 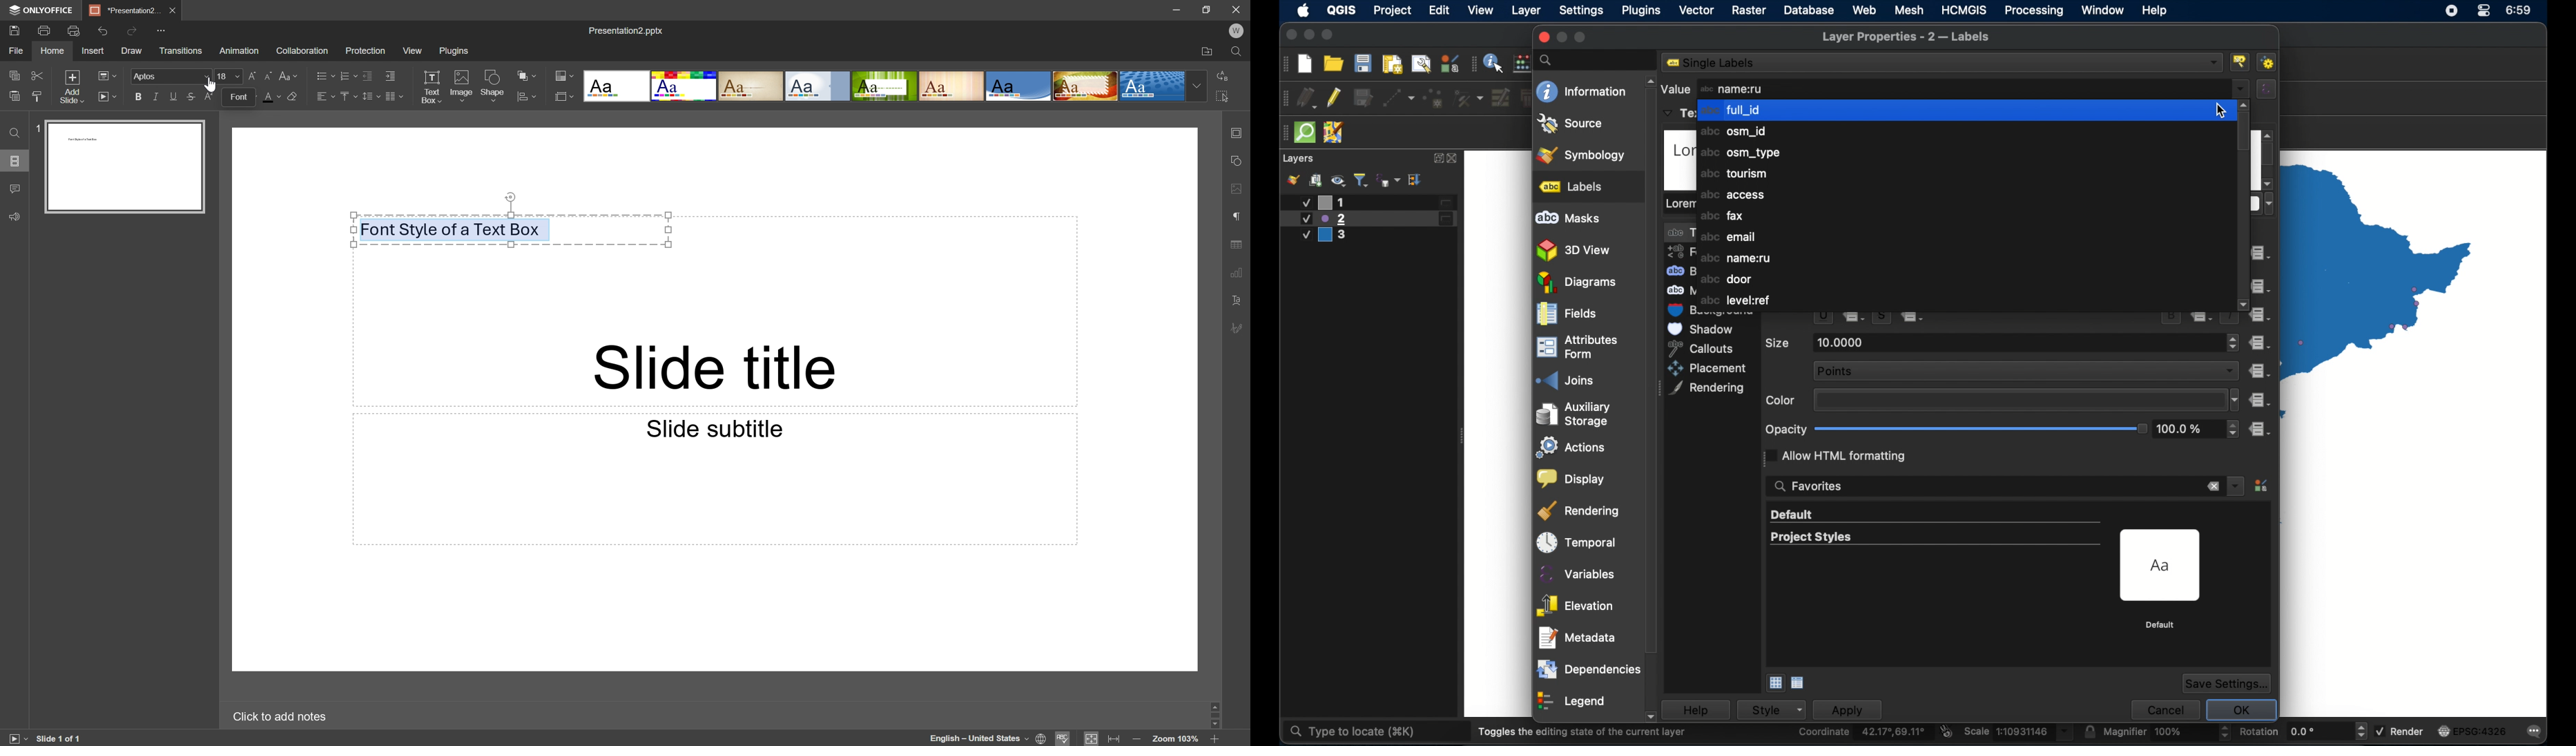 I want to click on Font Style of a text box, so click(x=451, y=229).